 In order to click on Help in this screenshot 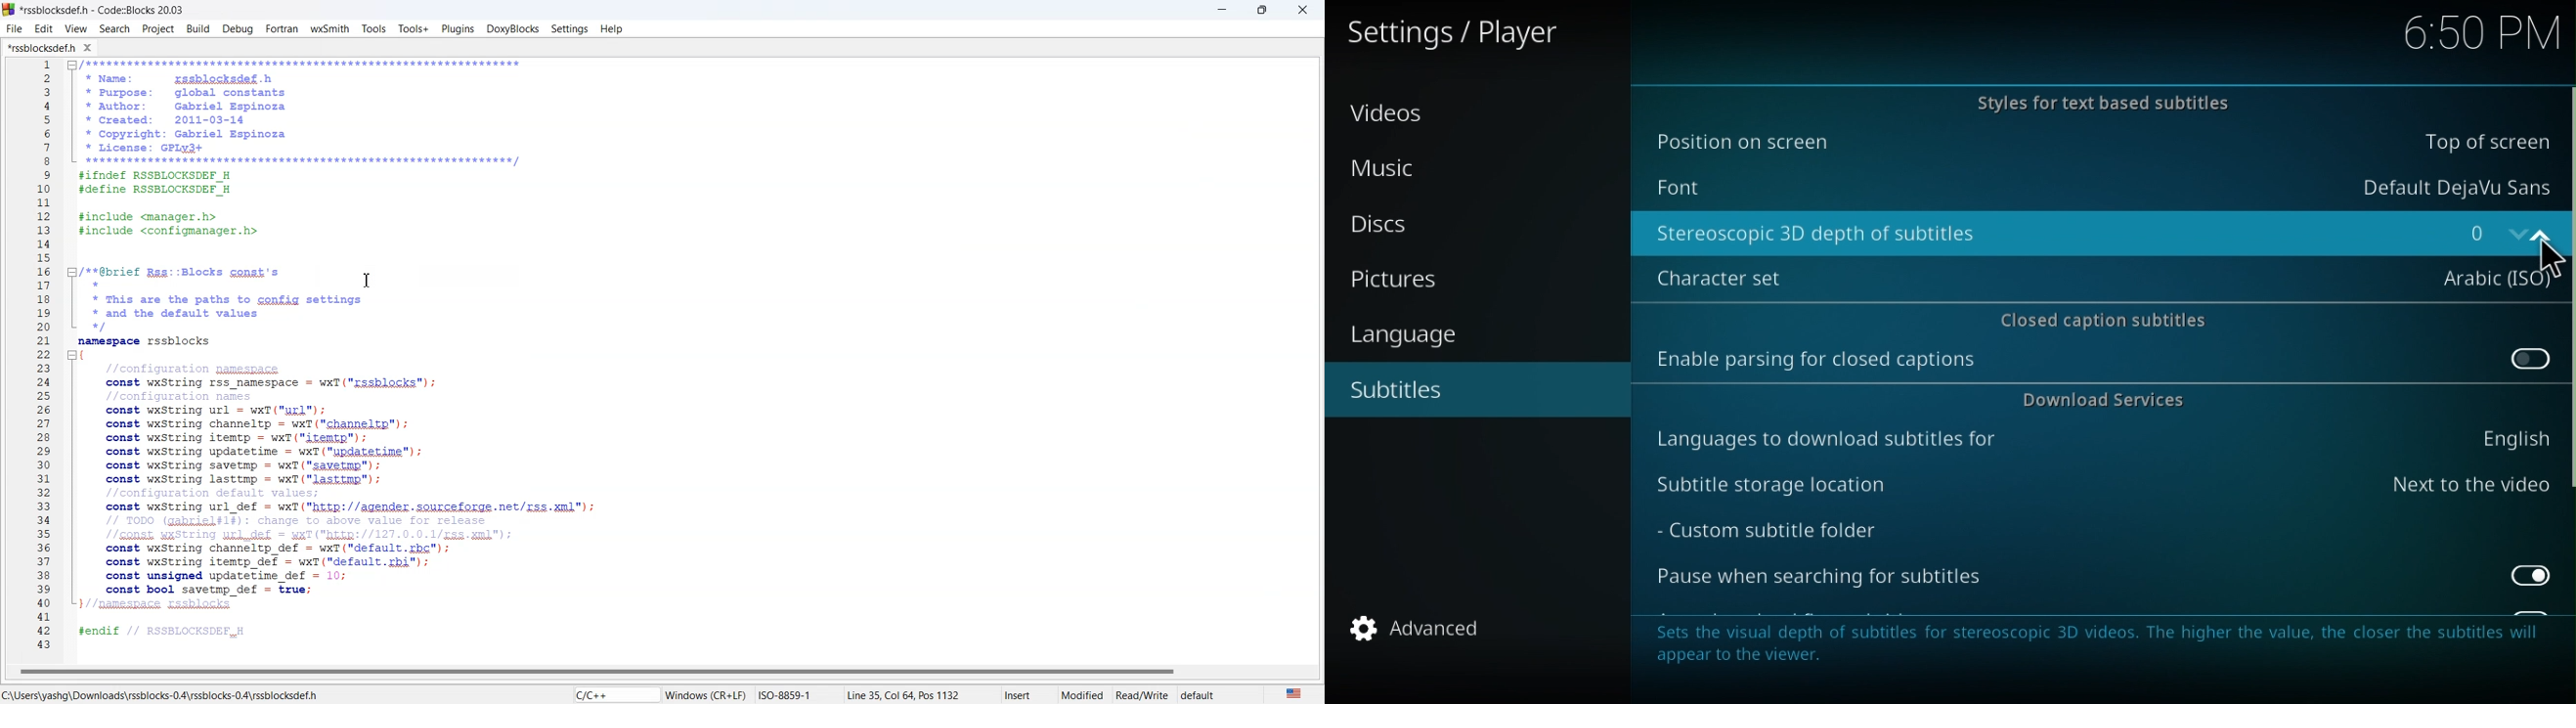, I will do `click(612, 28)`.